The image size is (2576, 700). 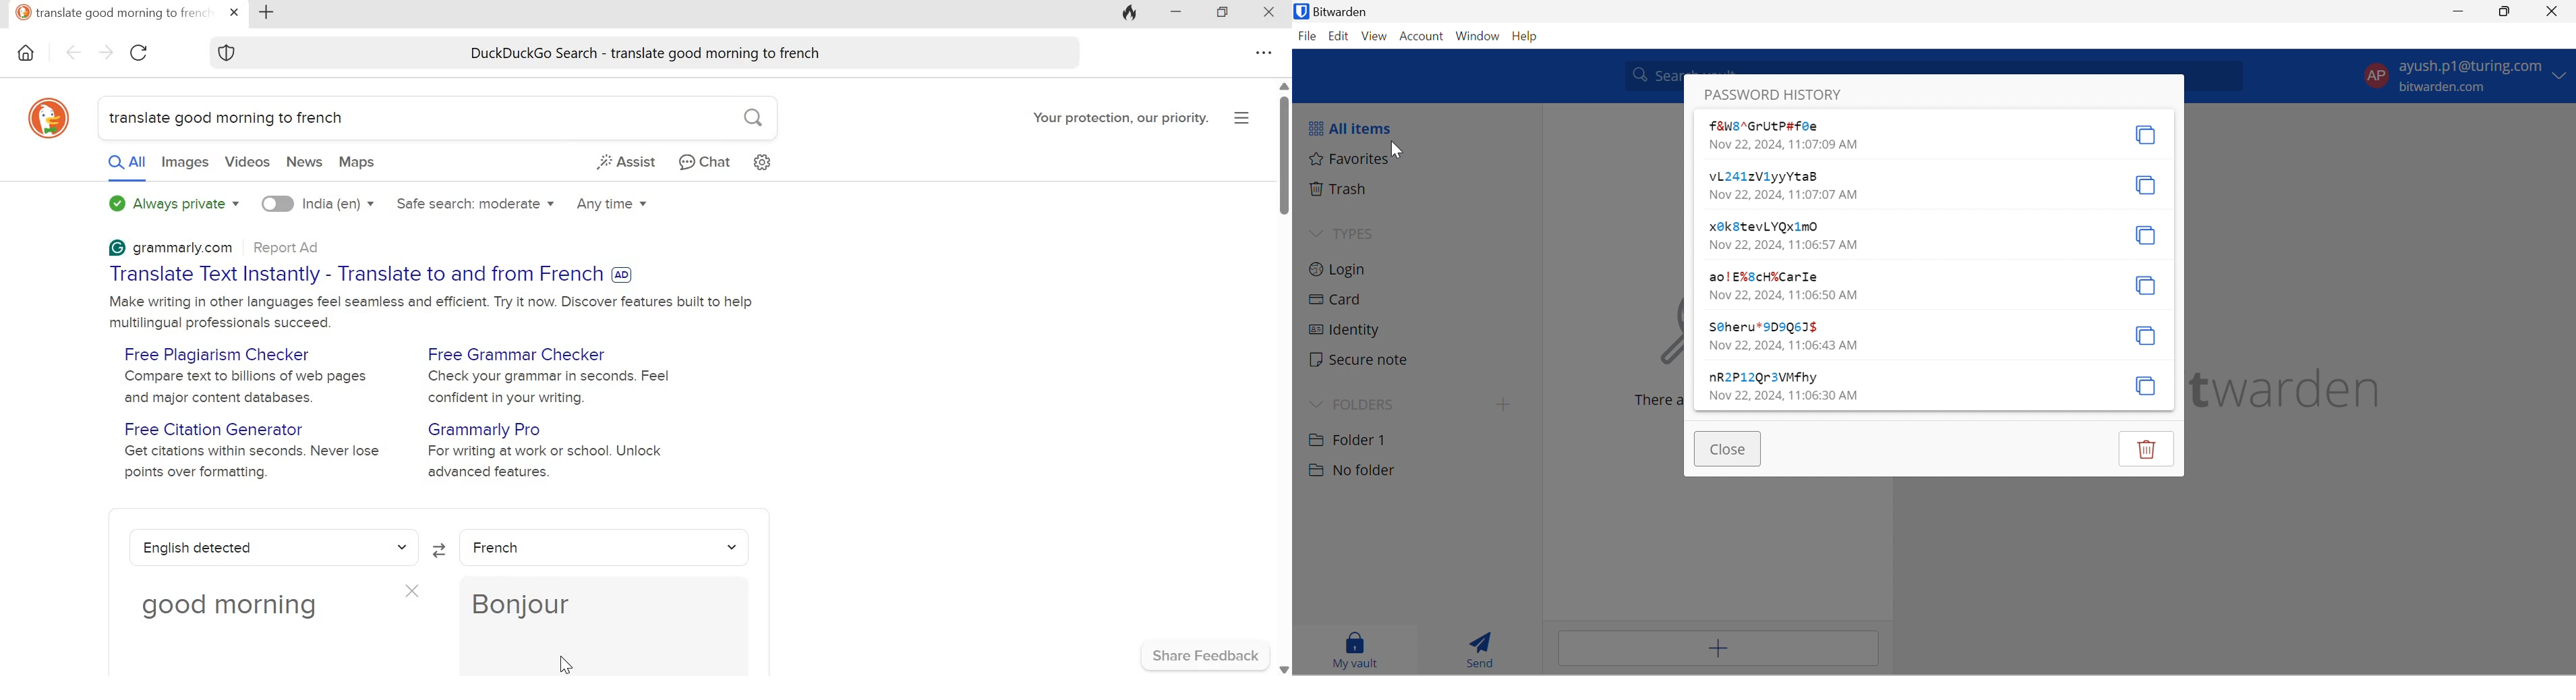 I want to click on All items, so click(x=1358, y=131).